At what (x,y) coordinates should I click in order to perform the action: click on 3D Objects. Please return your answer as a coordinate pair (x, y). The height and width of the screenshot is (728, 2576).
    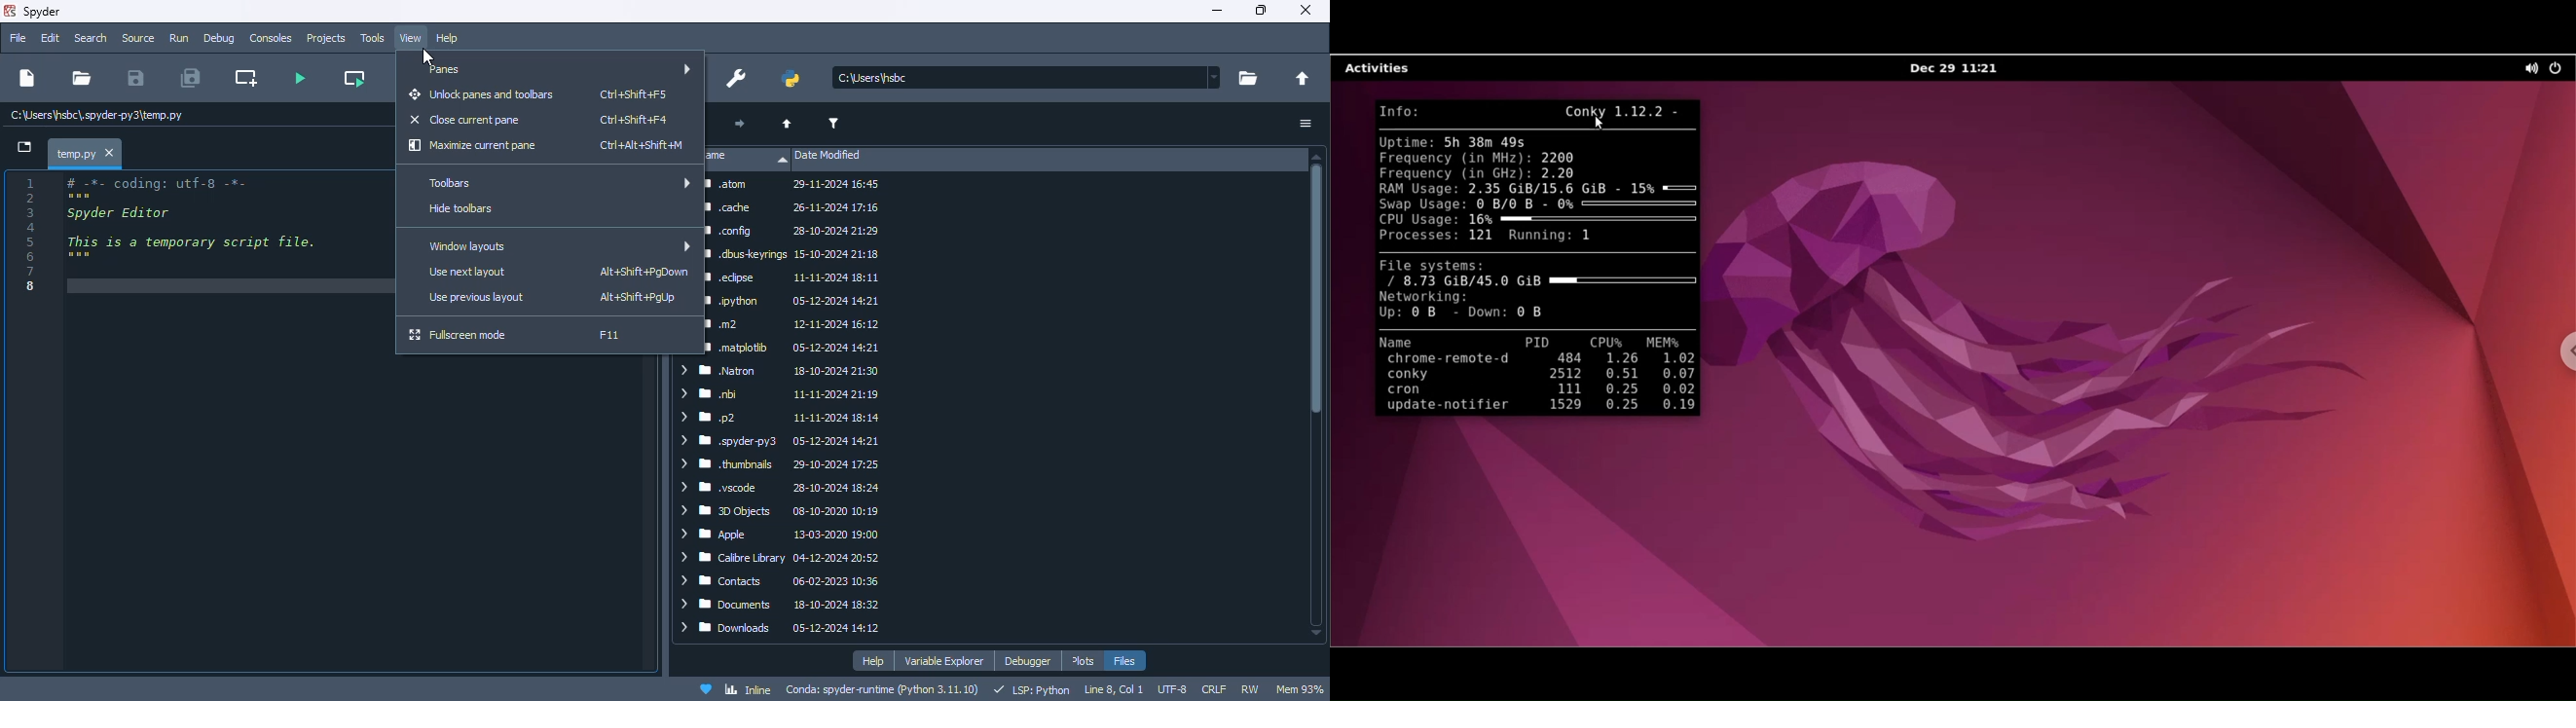
    Looking at the image, I should click on (790, 511).